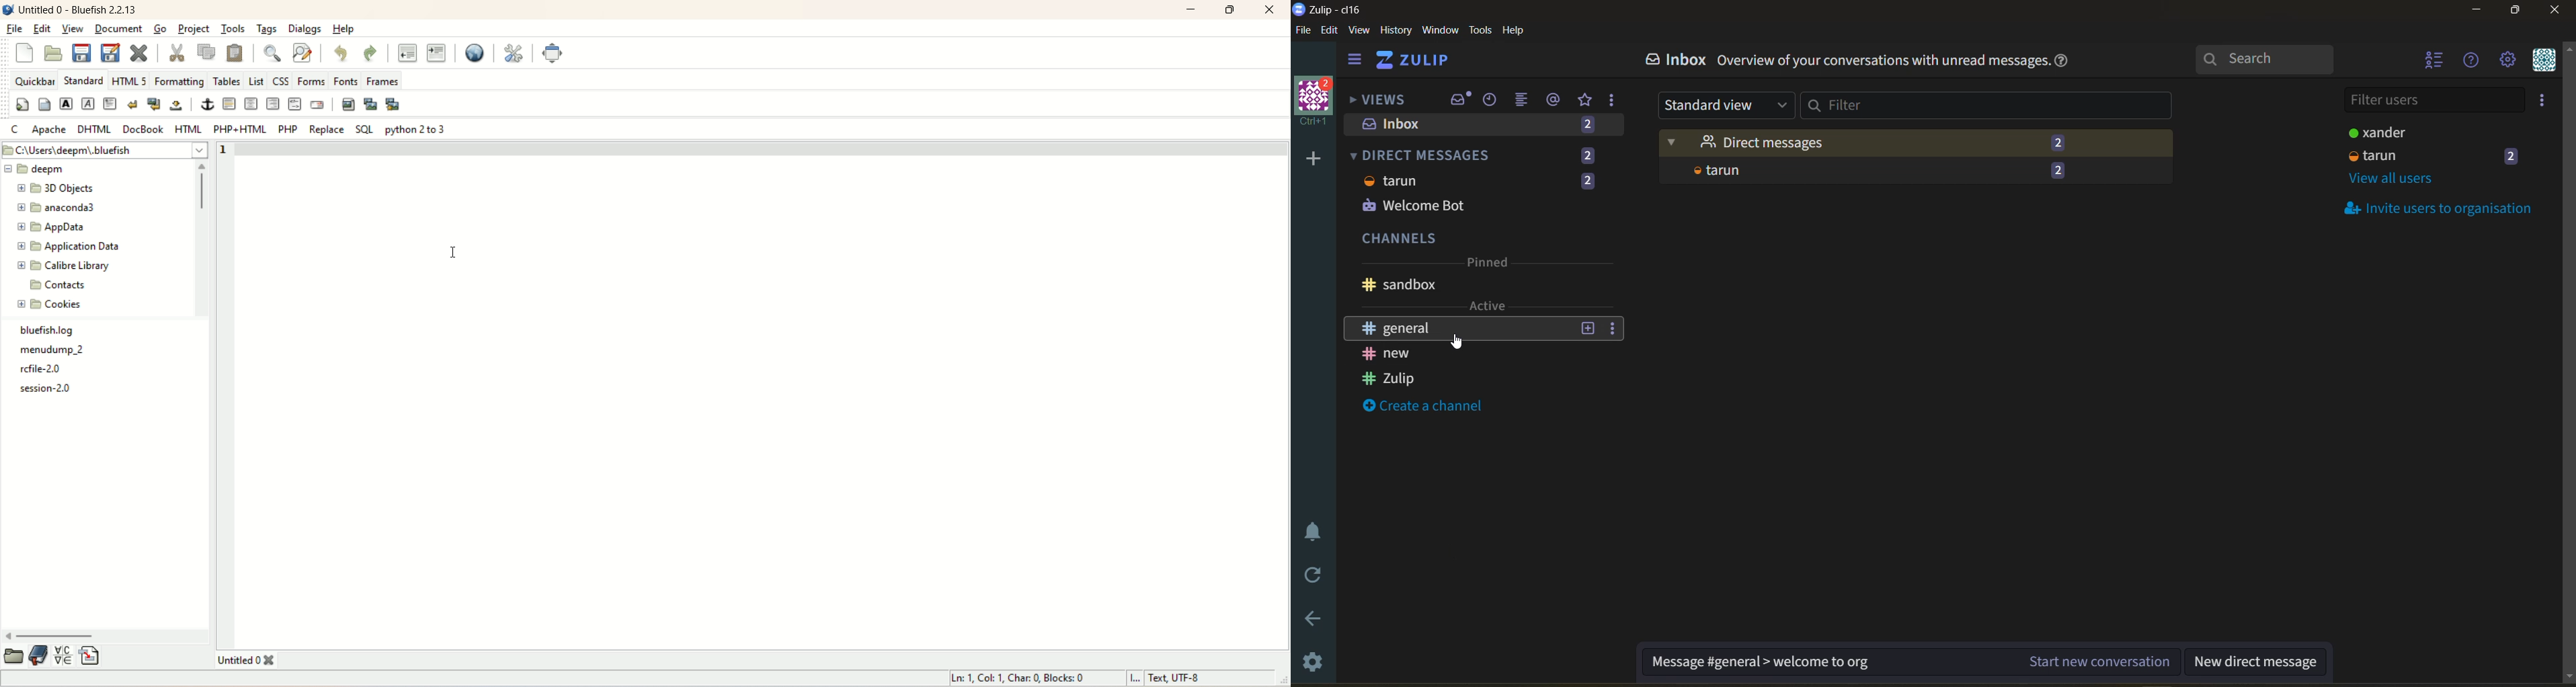 This screenshot has width=2576, height=700. What do you see at coordinates (206, 52) in the screenshot?
I see `copy` at bounding box center [206, 52].